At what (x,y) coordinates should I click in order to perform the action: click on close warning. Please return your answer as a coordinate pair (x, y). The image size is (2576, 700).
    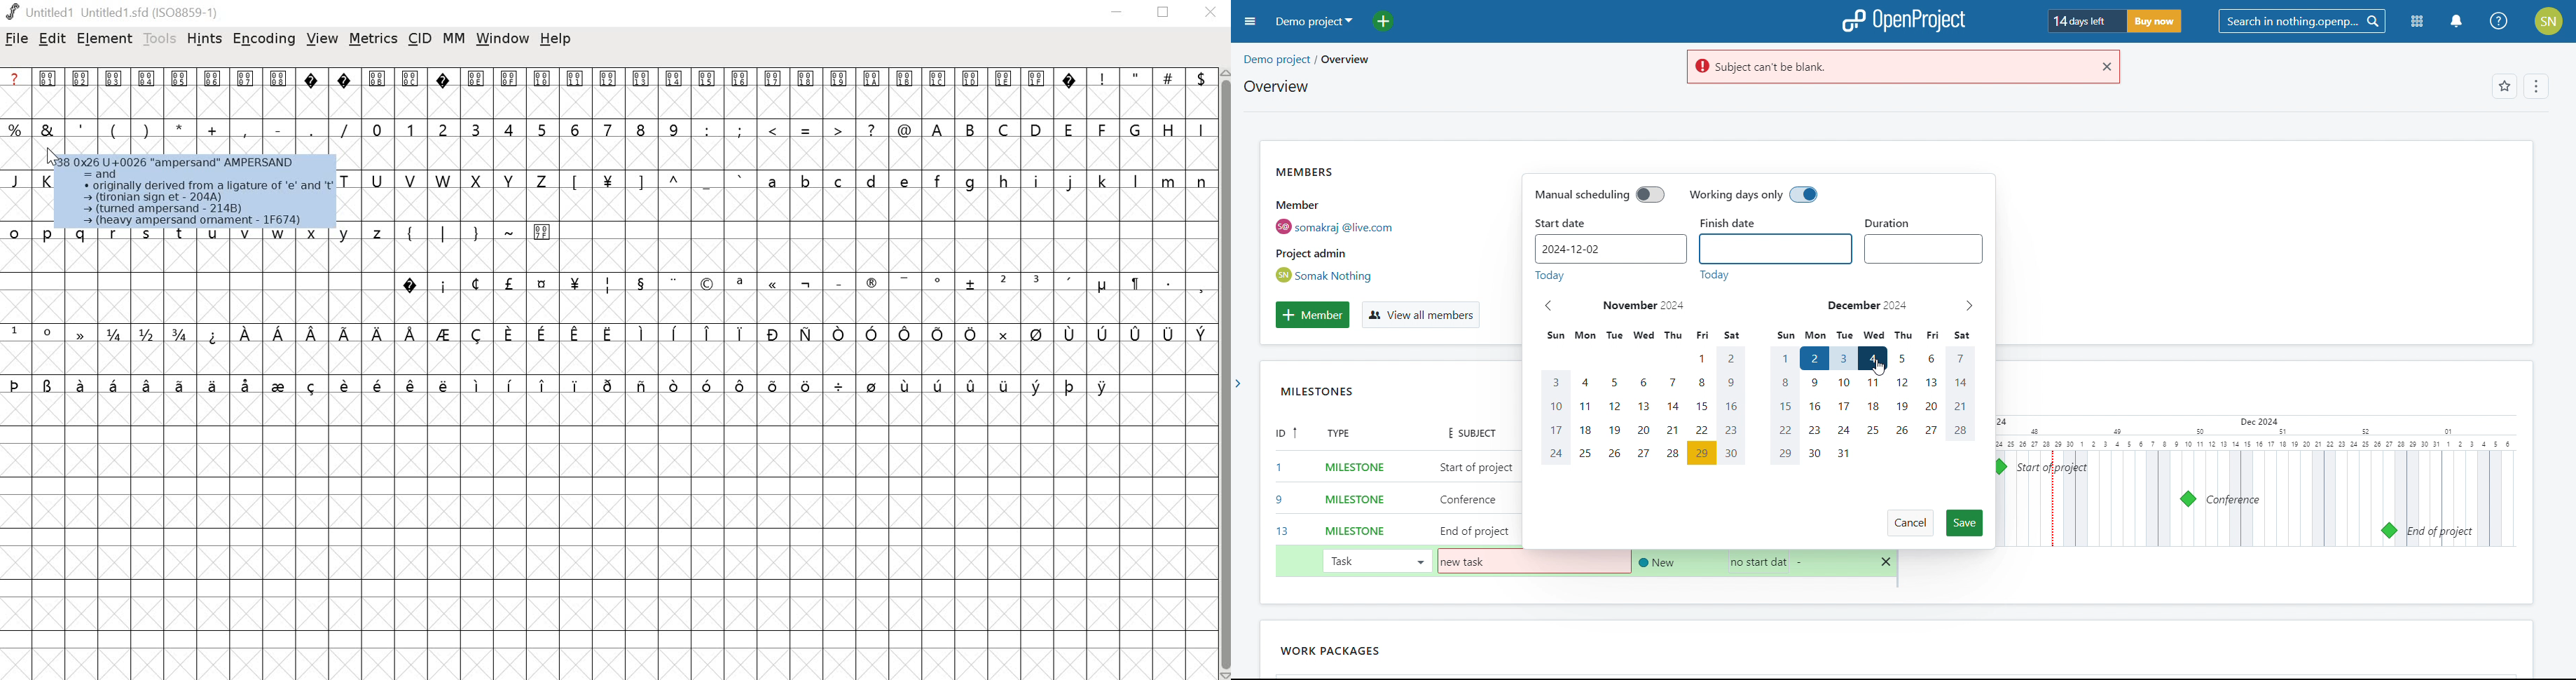
    Looking at the image, I should click on (2105, 67).